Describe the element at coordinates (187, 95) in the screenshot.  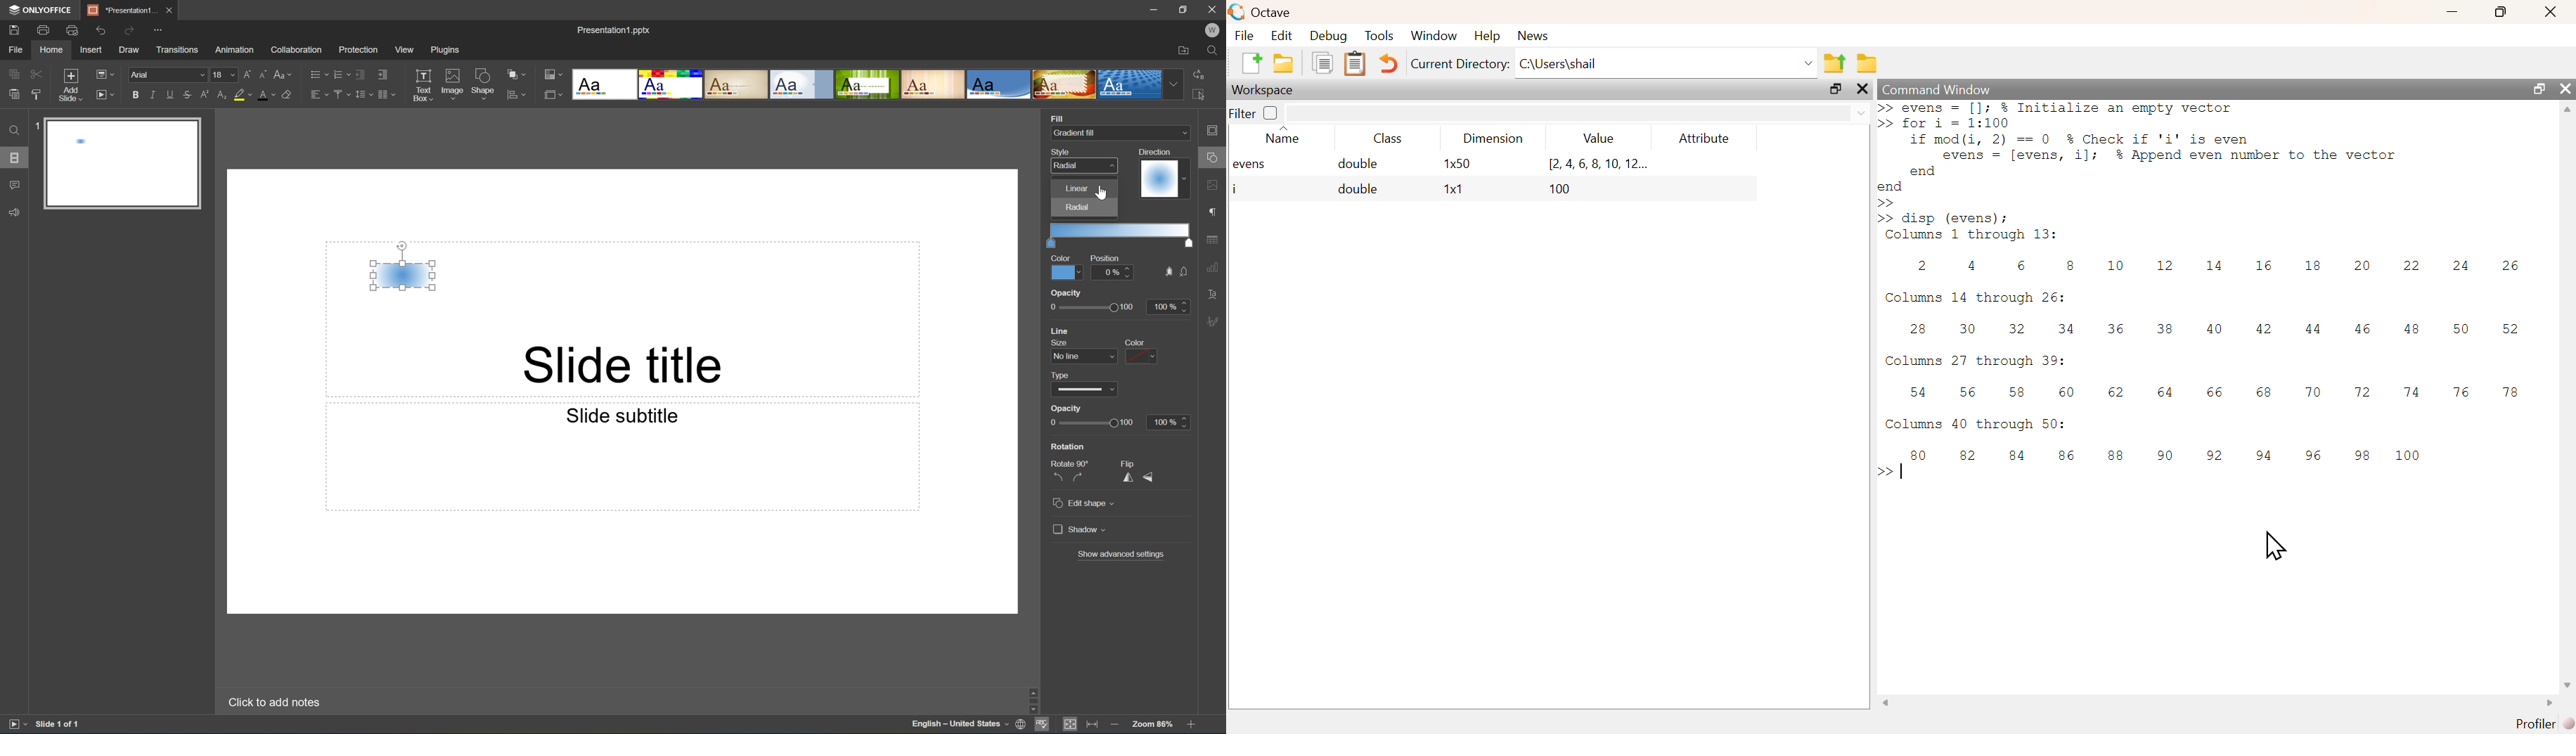
I see `Strikethrough` at that location.